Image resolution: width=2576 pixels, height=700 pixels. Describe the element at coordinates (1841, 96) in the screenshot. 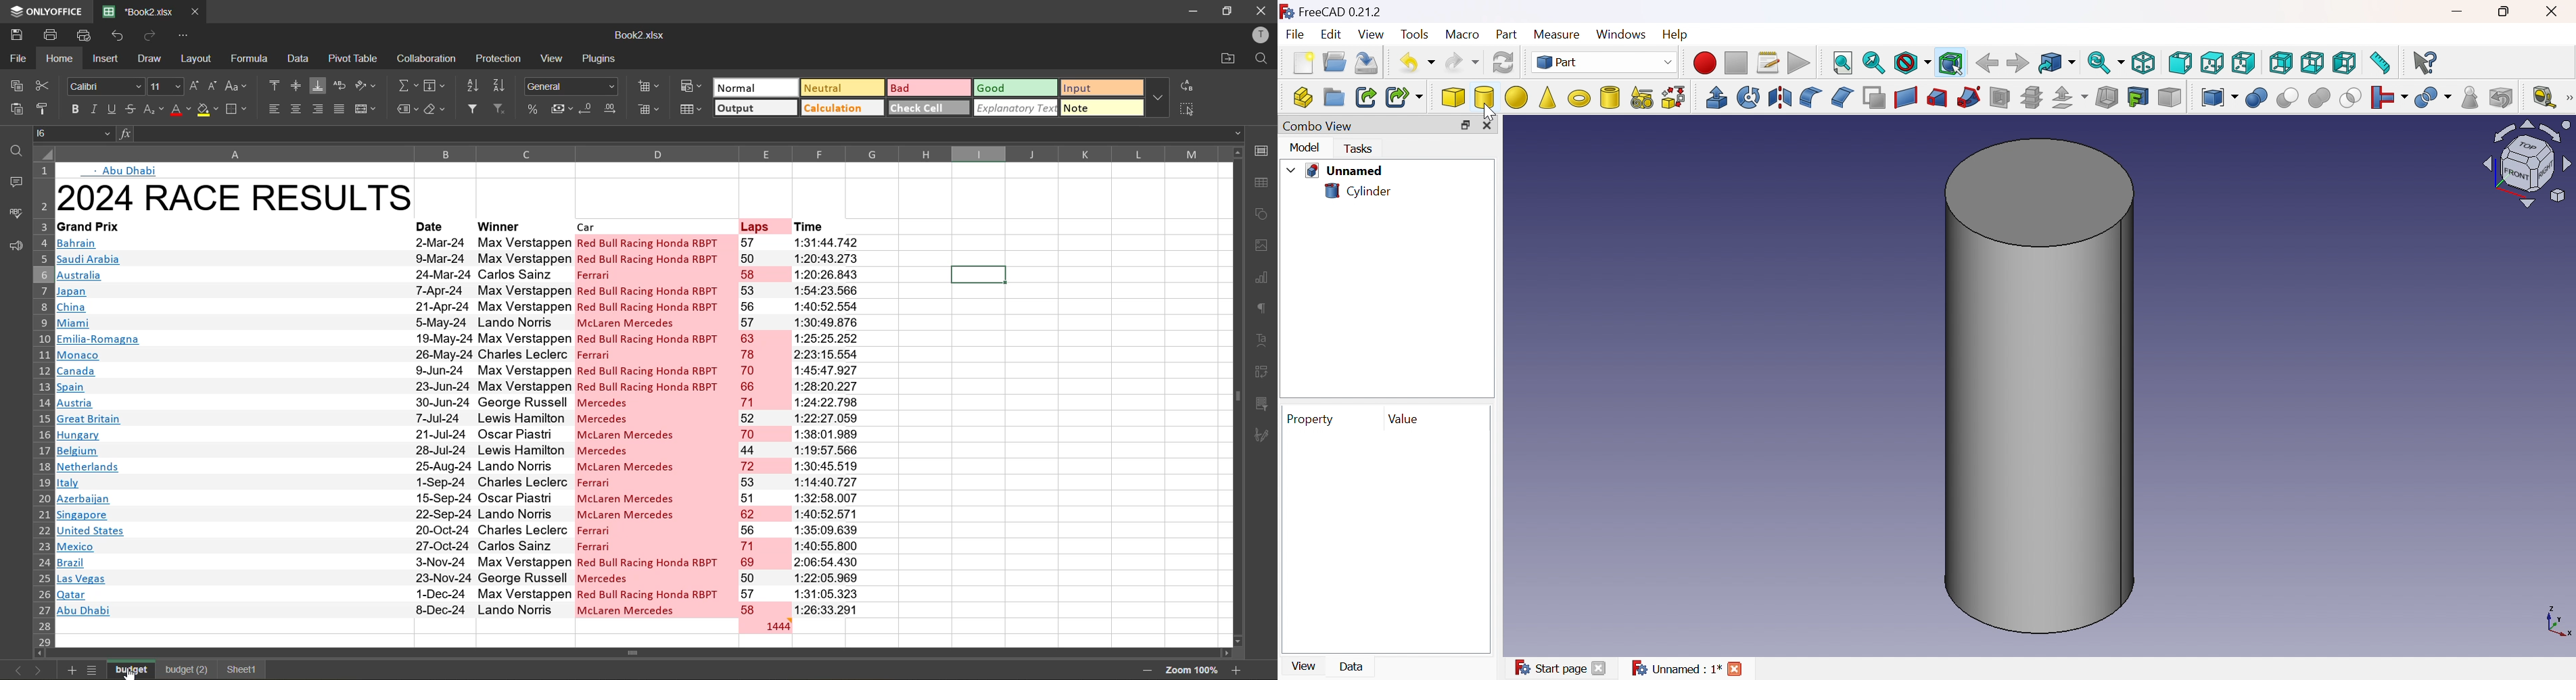

I see `Chamfer` at that location.